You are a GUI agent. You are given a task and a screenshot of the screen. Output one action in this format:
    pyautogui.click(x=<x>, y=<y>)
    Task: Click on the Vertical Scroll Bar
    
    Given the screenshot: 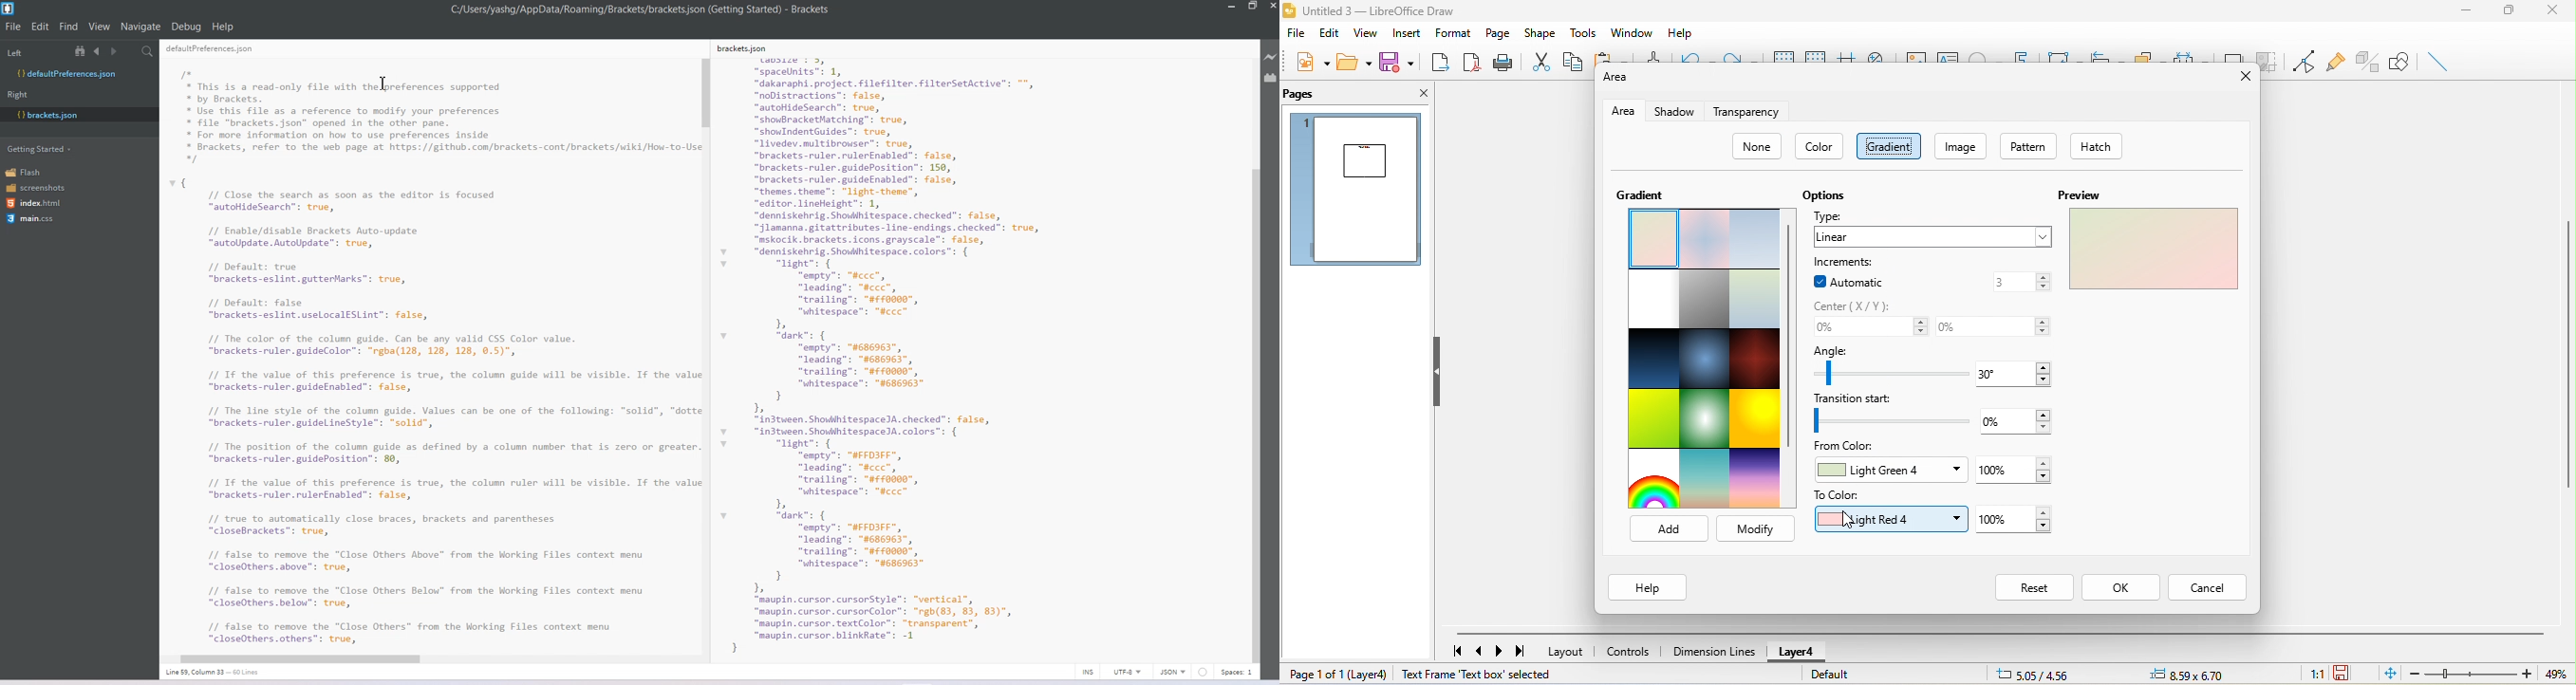 What is the action you would take?
    pyautogui.click(x=706, y=352)
    